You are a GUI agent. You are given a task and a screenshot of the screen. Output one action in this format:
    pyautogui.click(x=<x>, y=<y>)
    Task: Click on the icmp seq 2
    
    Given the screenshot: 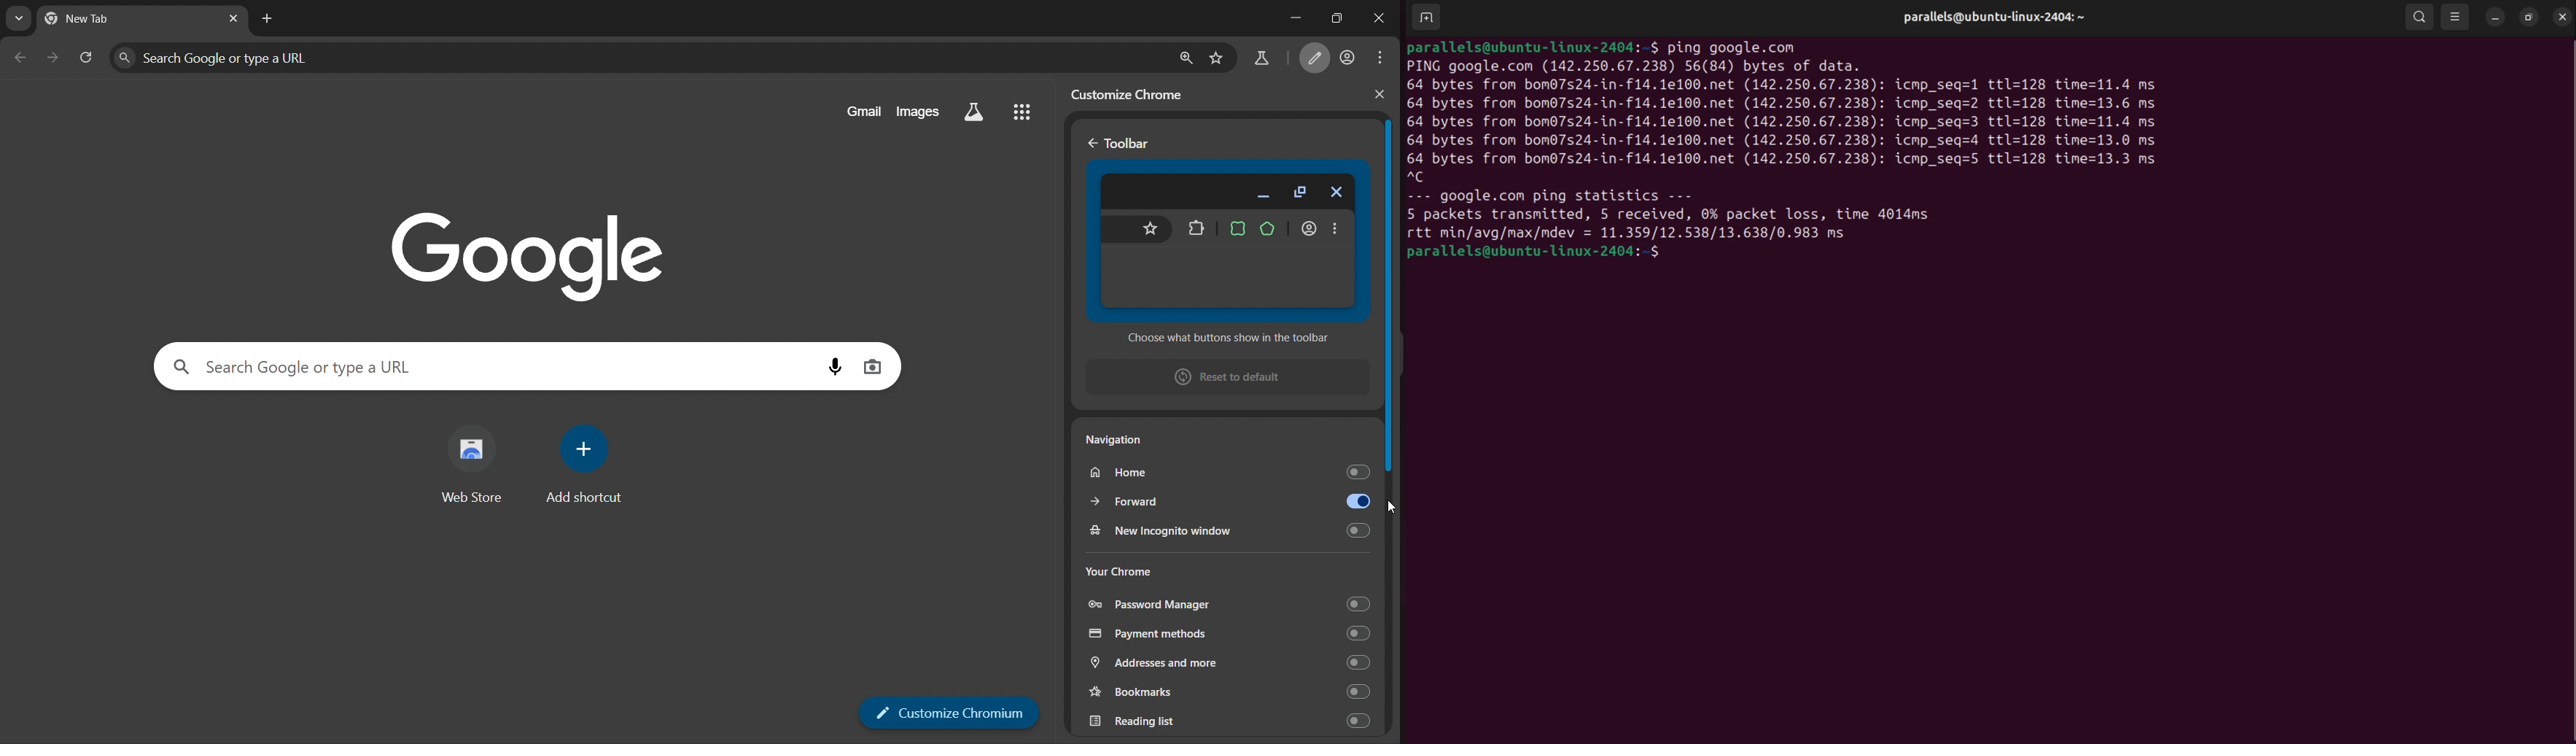 What is the action you would take?
    pyautogui.click(x=1936, y=104)
    